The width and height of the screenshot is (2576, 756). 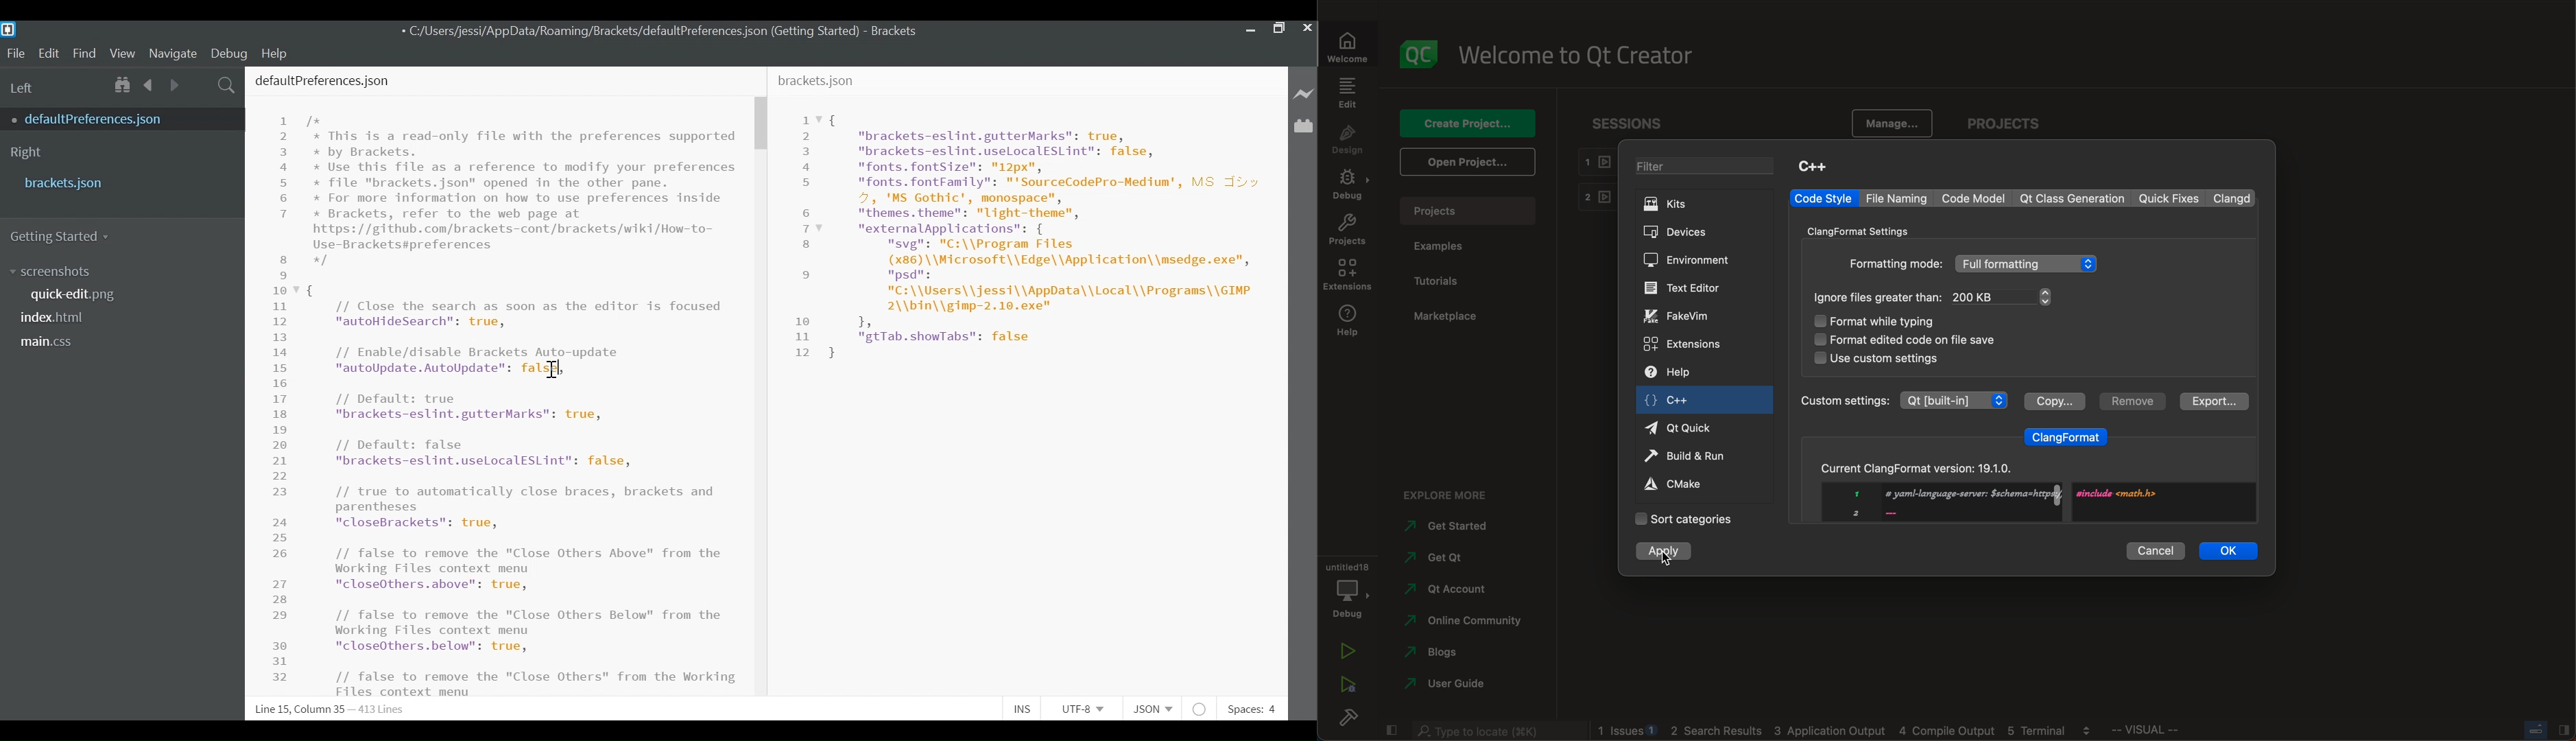 I want to click on clang format, so click(x=2066, y=434).